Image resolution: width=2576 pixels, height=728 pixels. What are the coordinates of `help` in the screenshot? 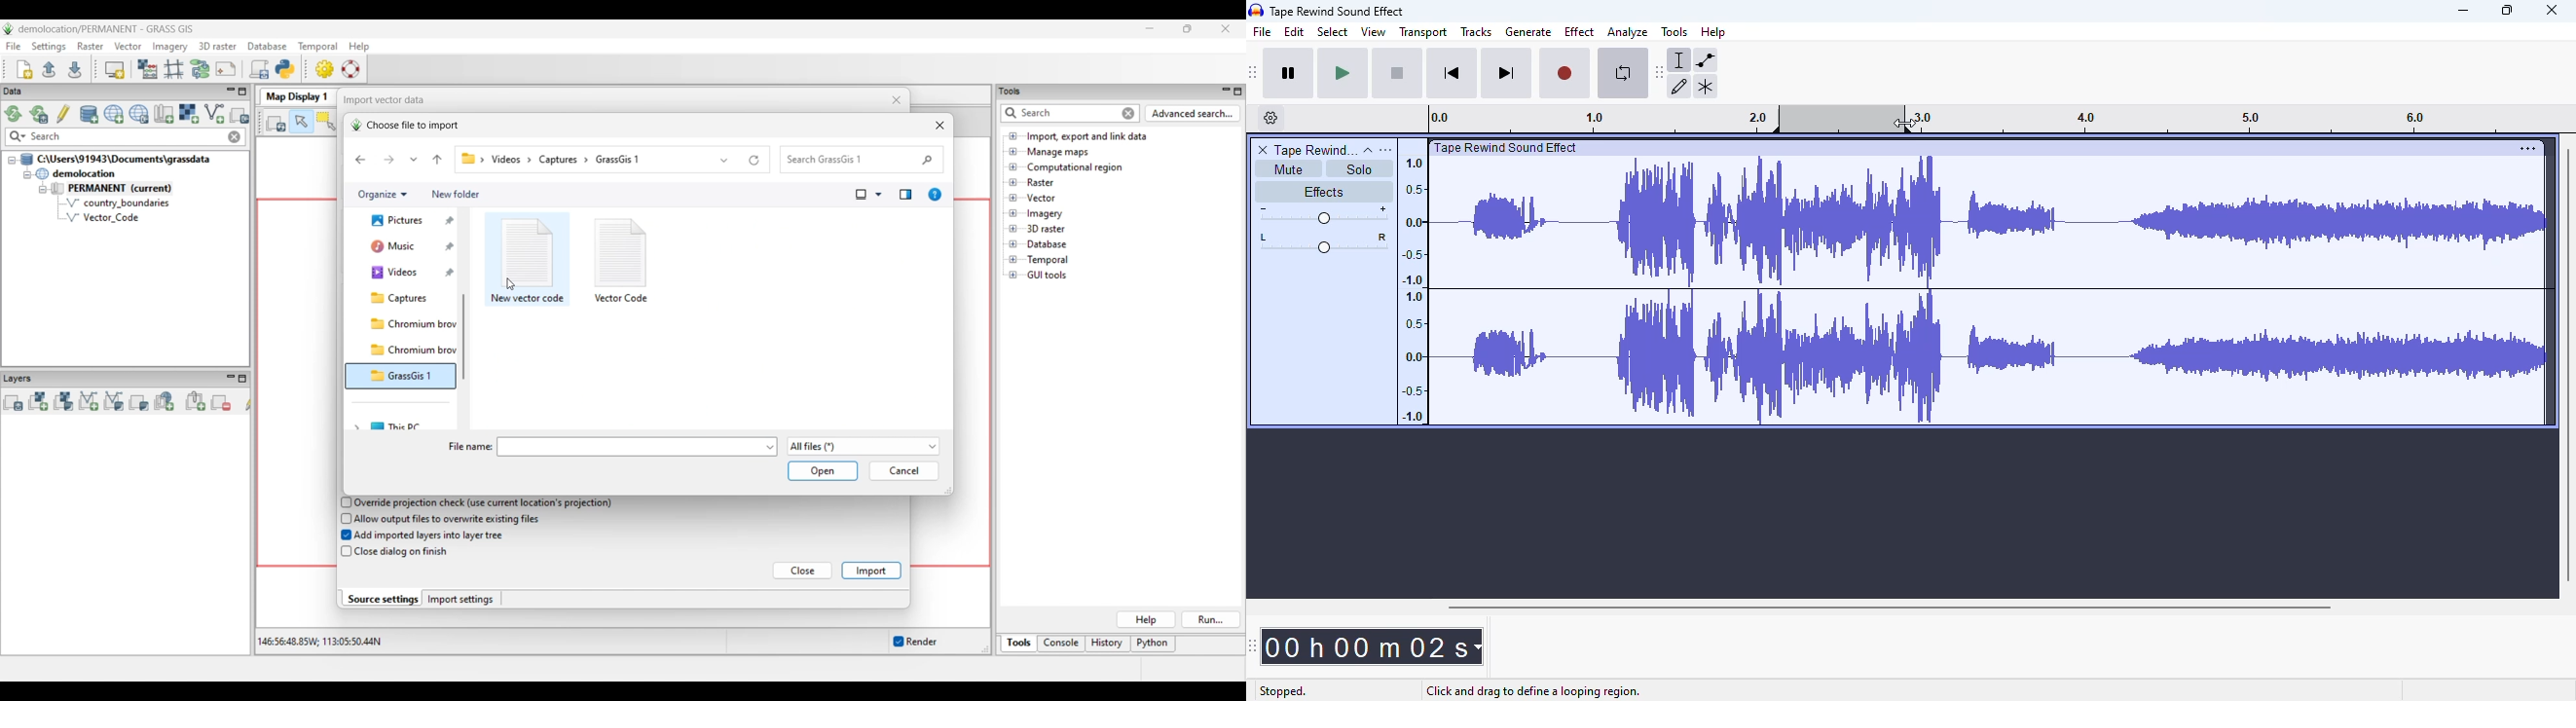 It's located at (1713, 32).